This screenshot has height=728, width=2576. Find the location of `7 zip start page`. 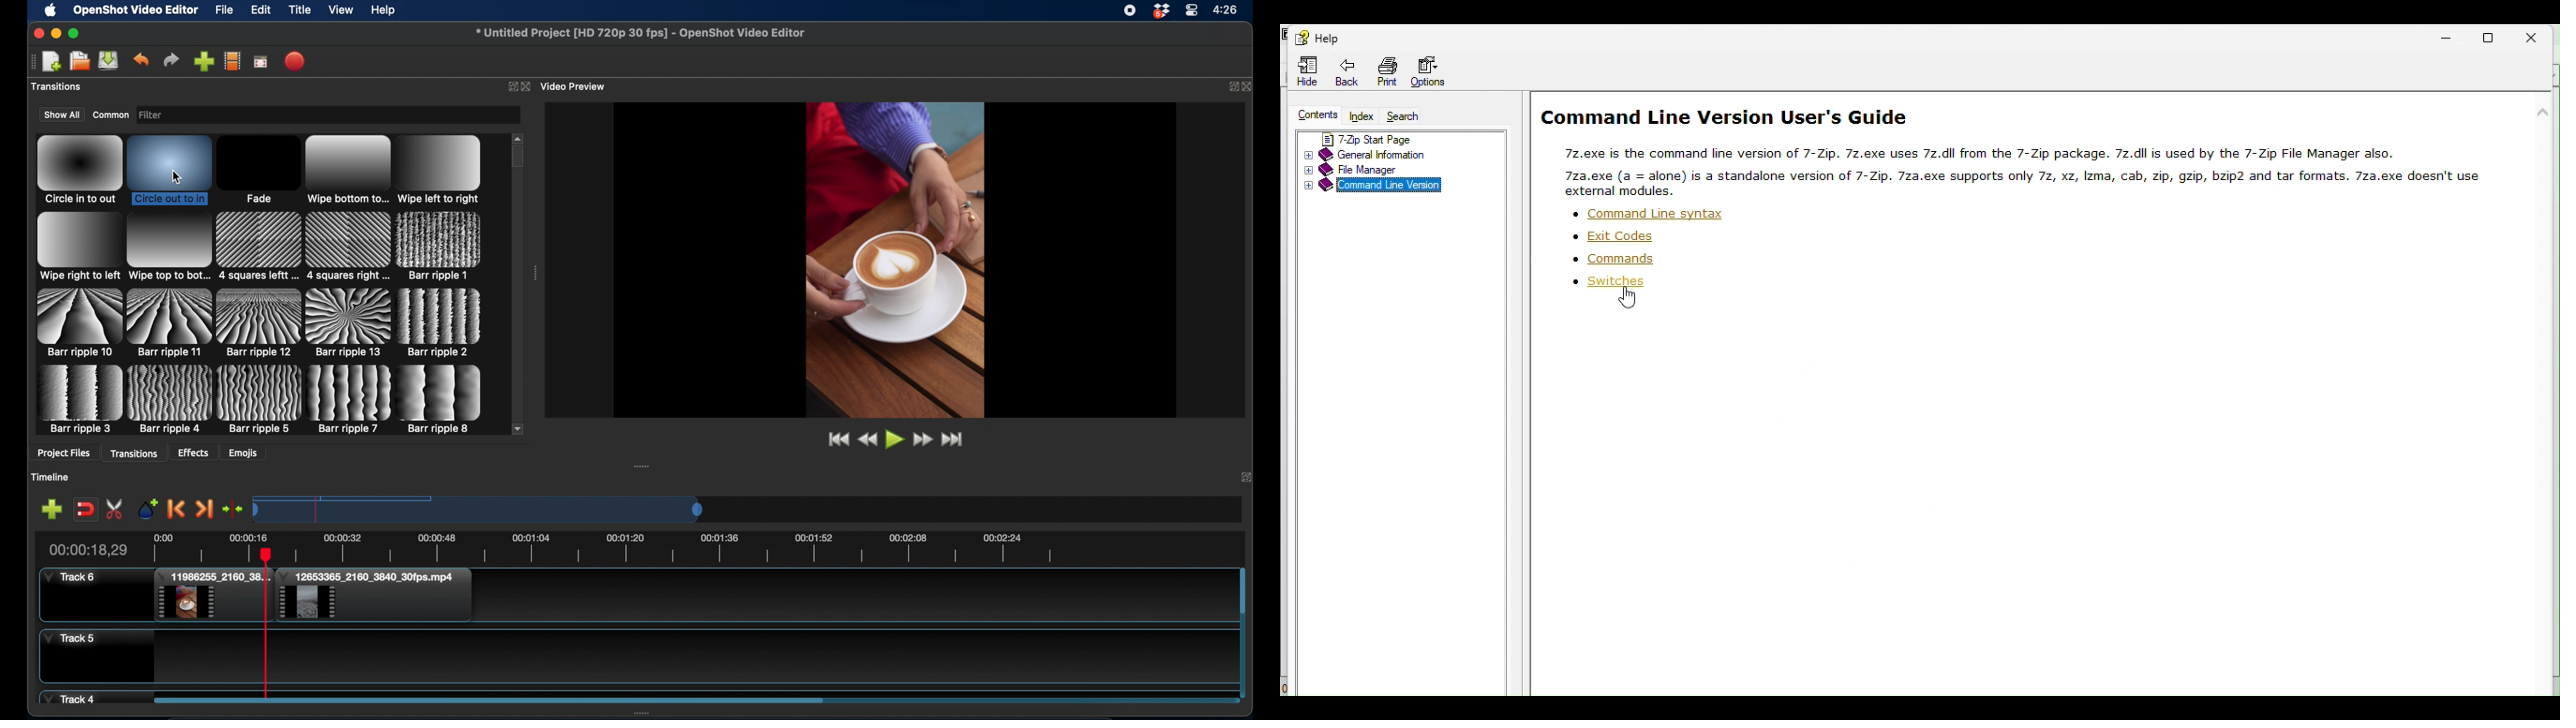

7 zip start page is located at coordinates (1402, 138).